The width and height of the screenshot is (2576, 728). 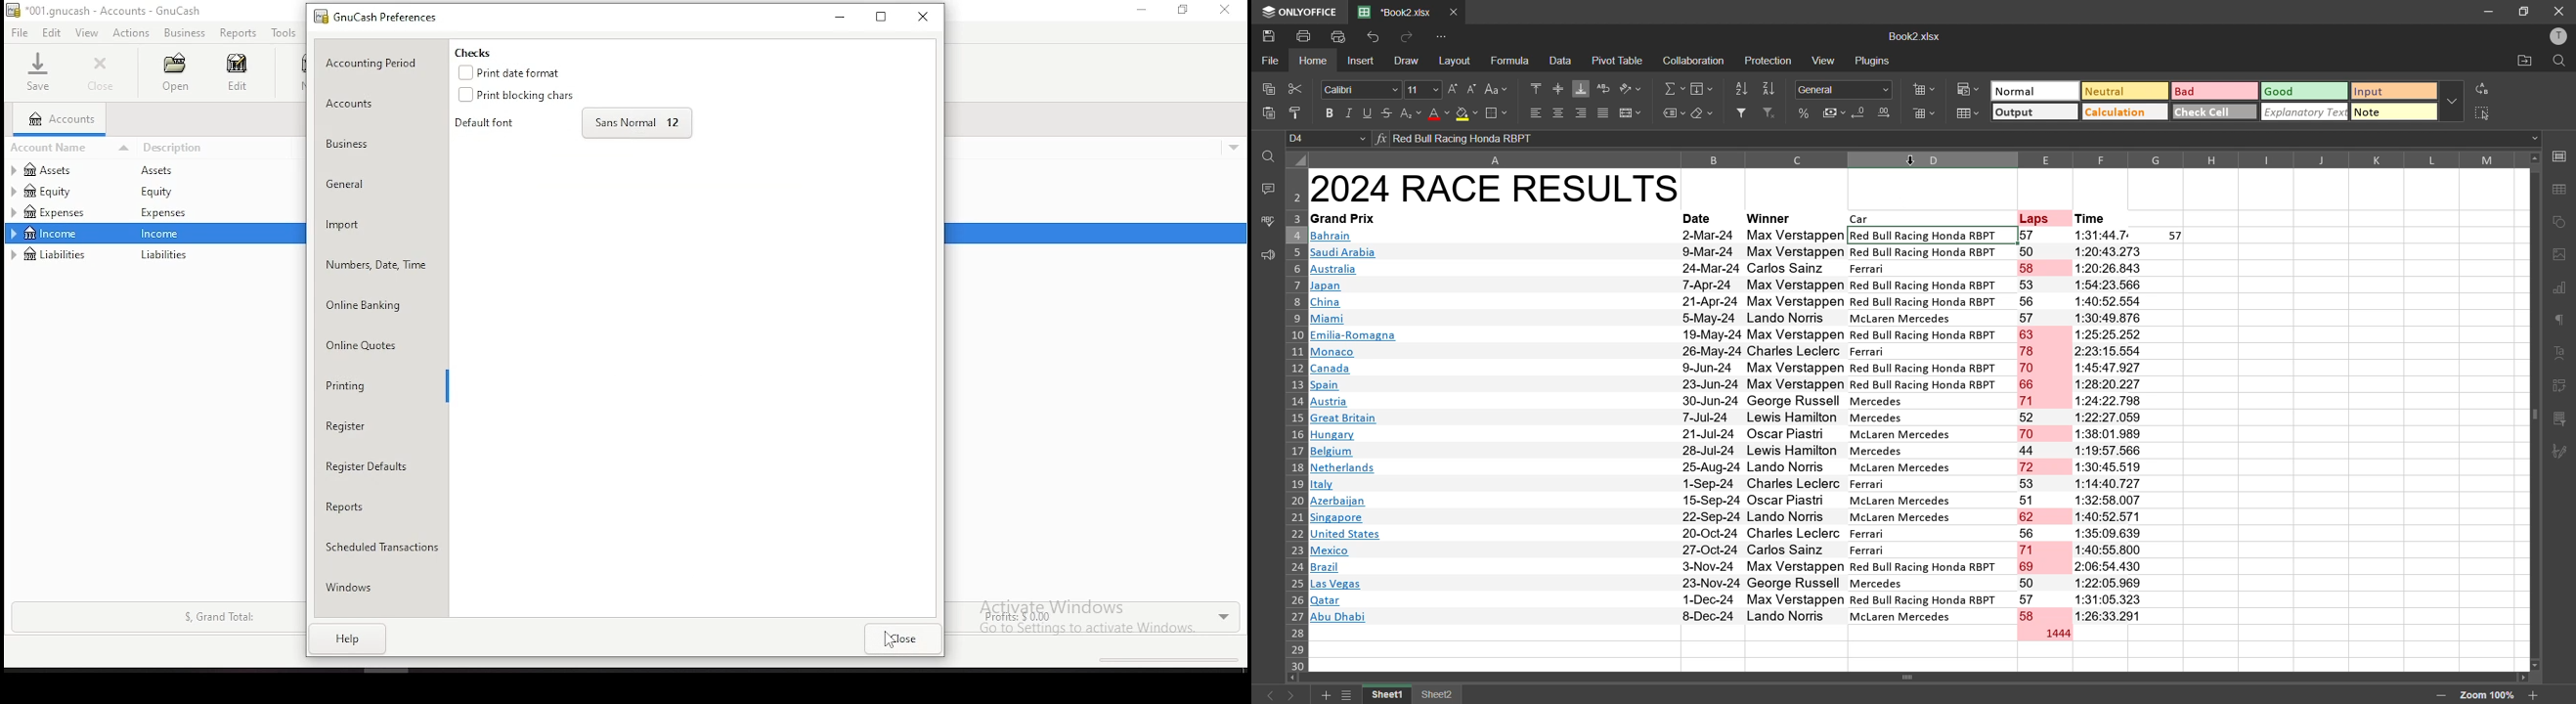 I want to click on clear, so click(x=1703, y=114).